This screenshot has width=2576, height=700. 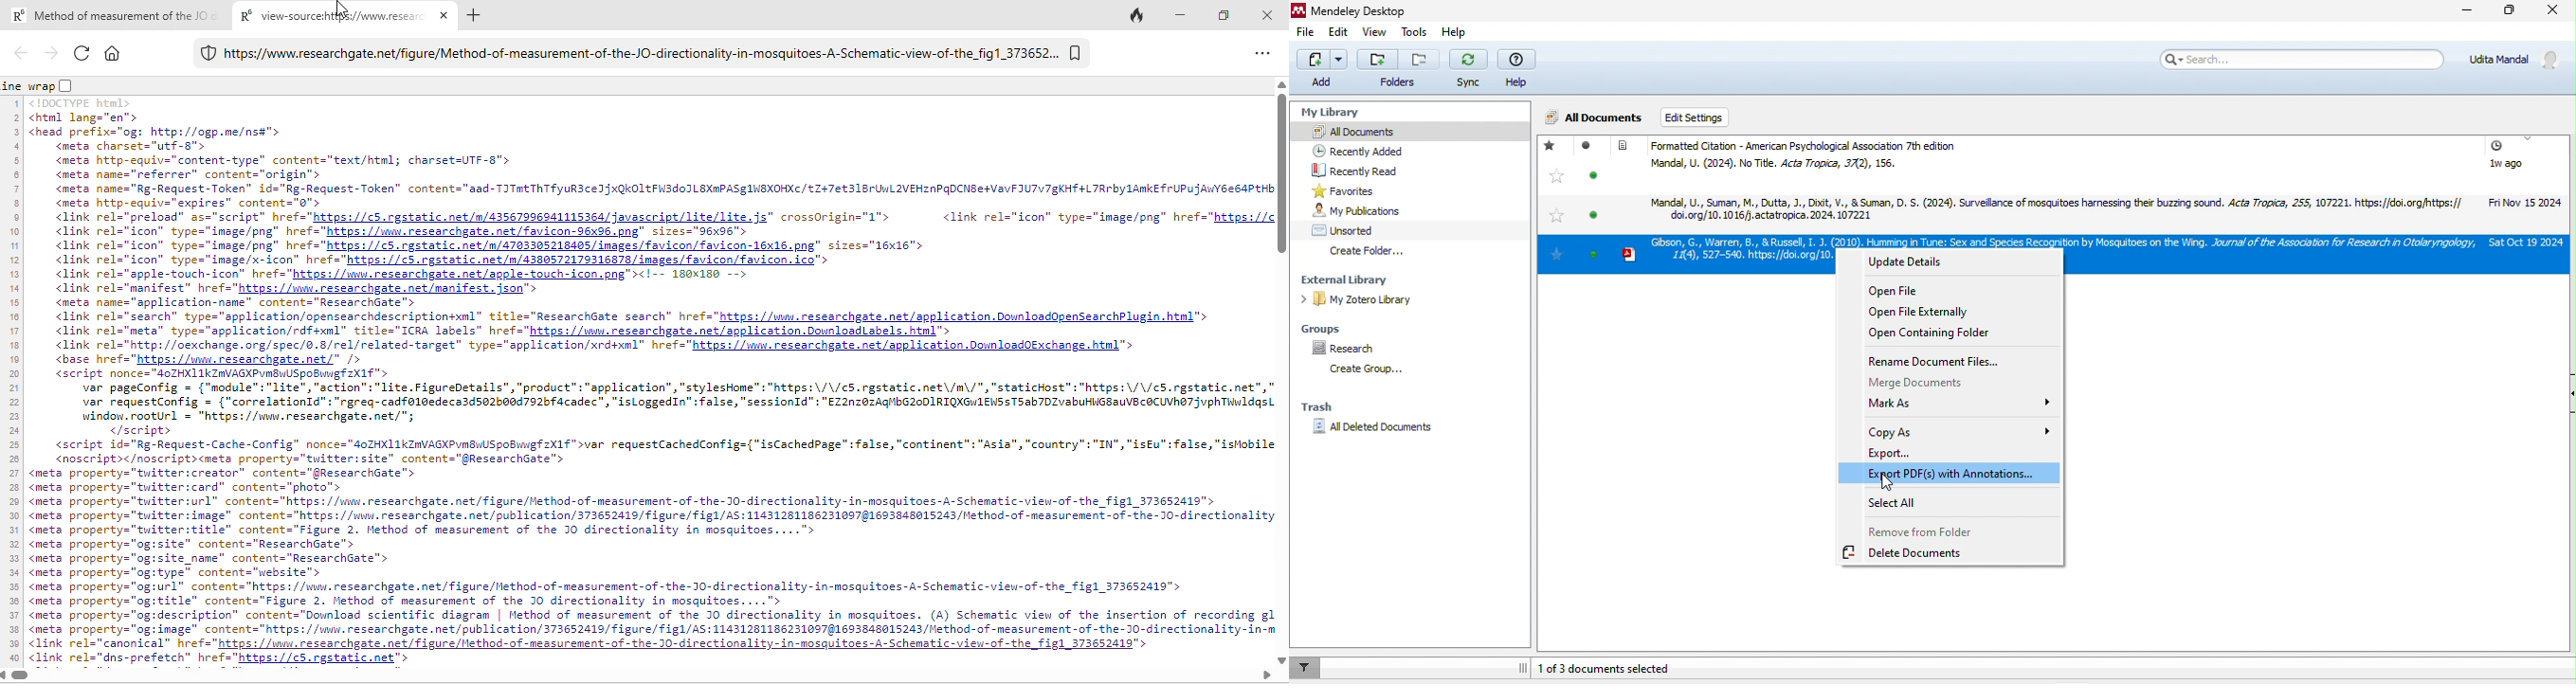 I want to click on my publications, so click(x=1372, y=211).